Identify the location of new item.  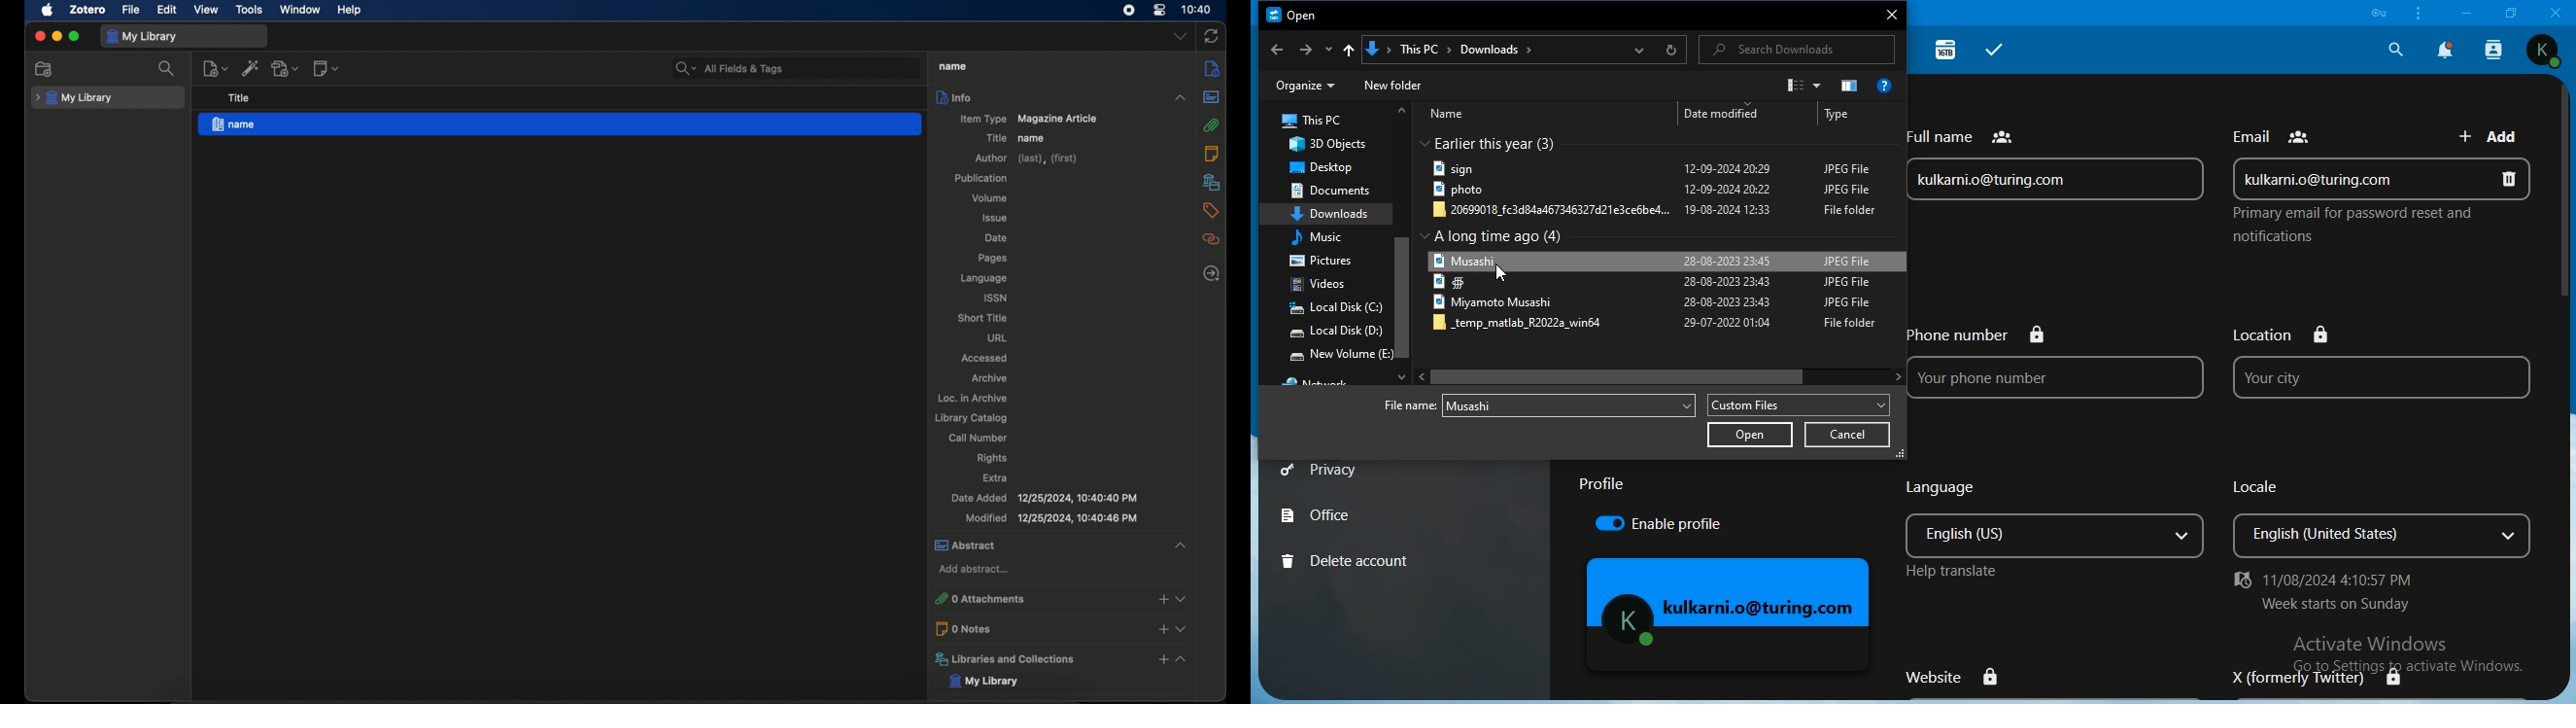
(215, 68).